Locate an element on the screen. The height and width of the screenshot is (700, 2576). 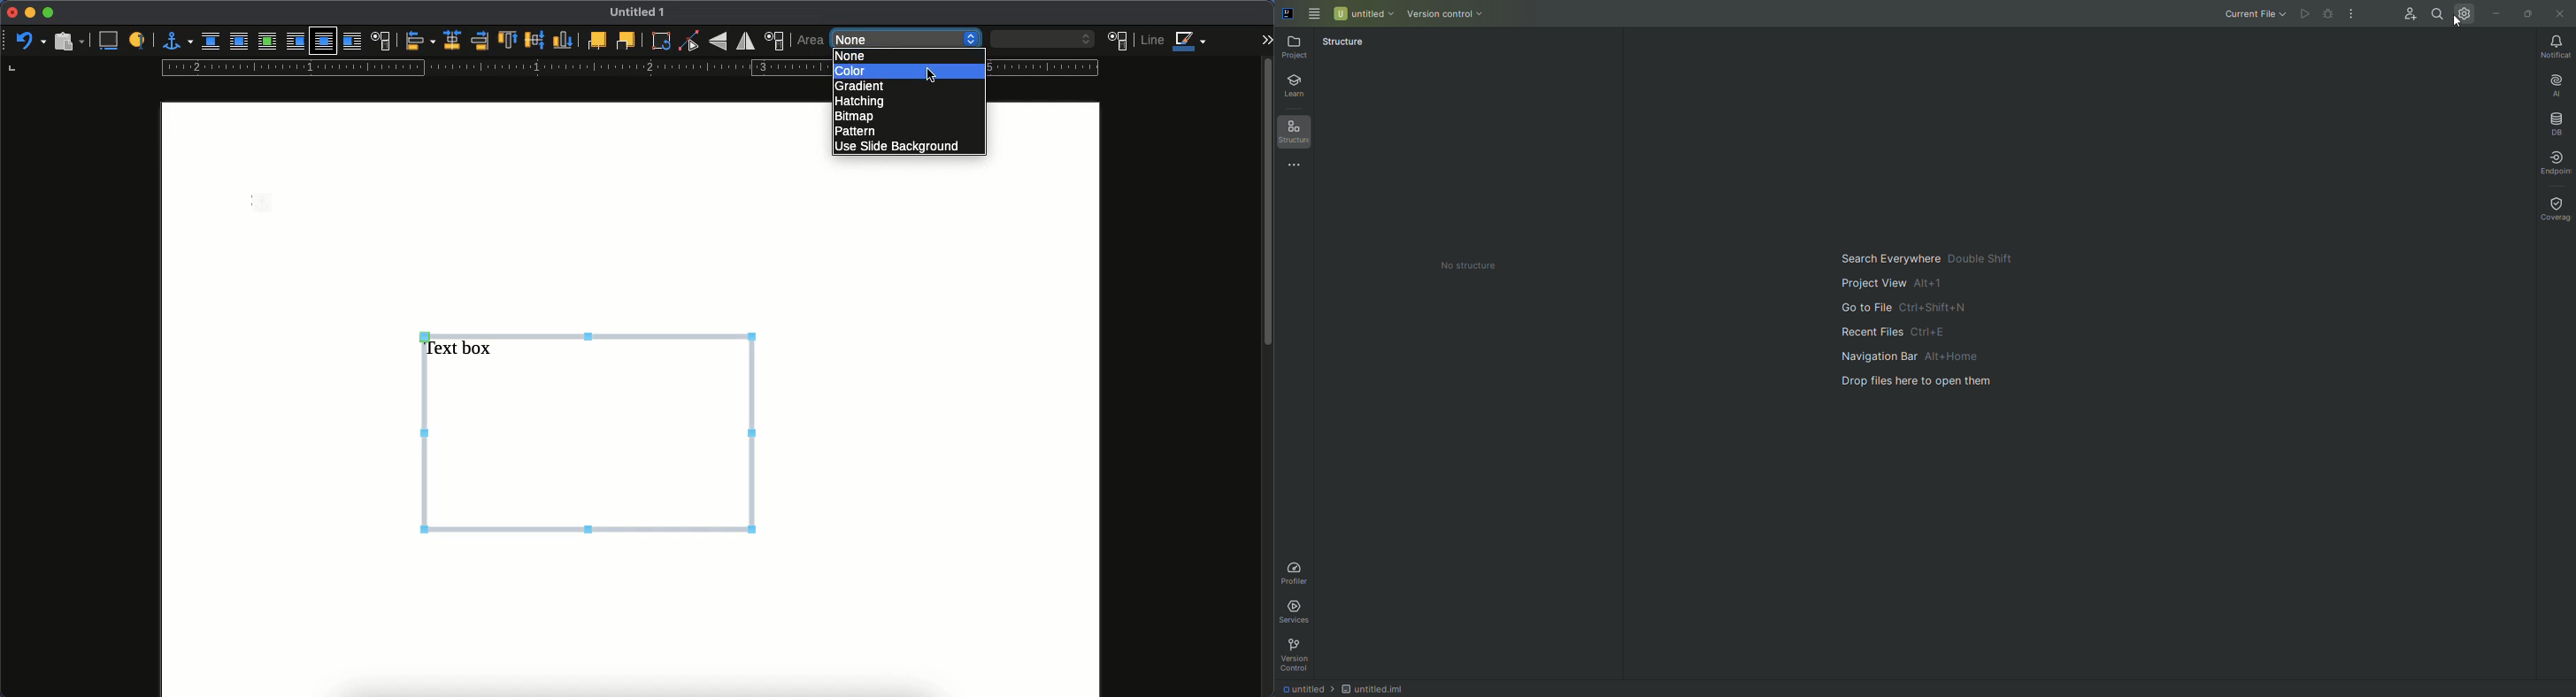
none is located at coordinates (850, 55).